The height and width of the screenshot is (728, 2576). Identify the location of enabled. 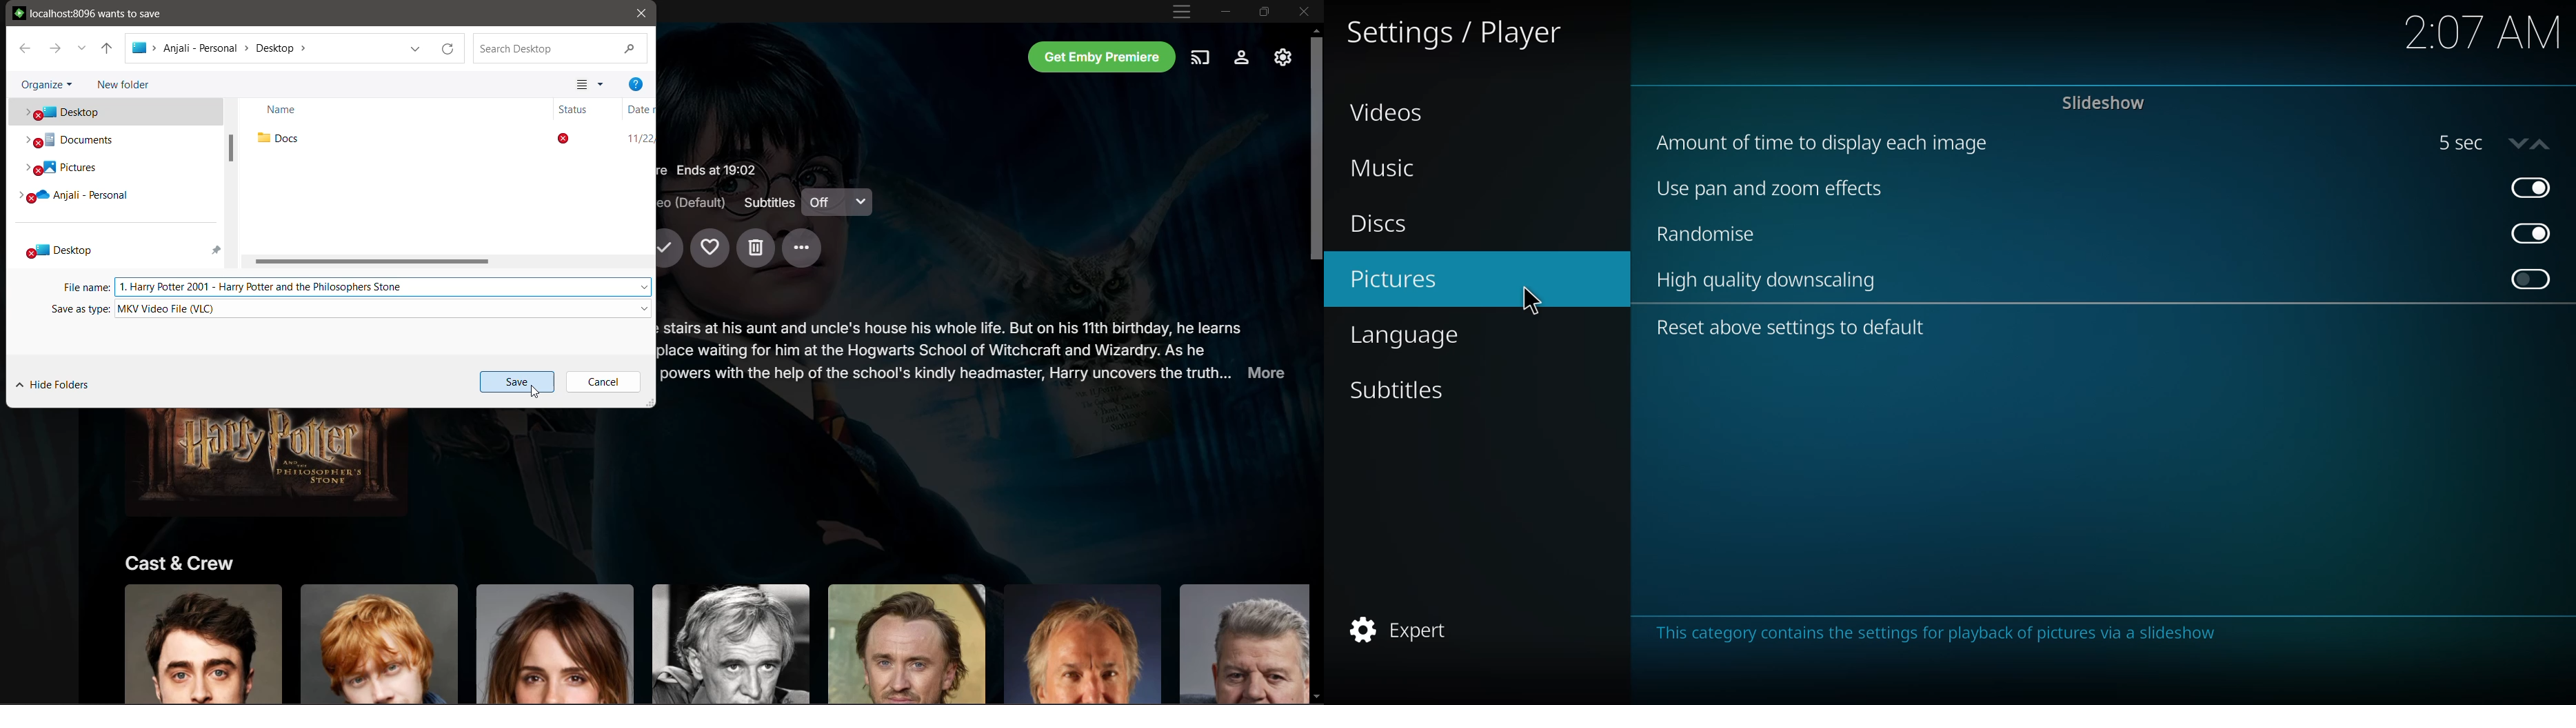
(2535, 234).